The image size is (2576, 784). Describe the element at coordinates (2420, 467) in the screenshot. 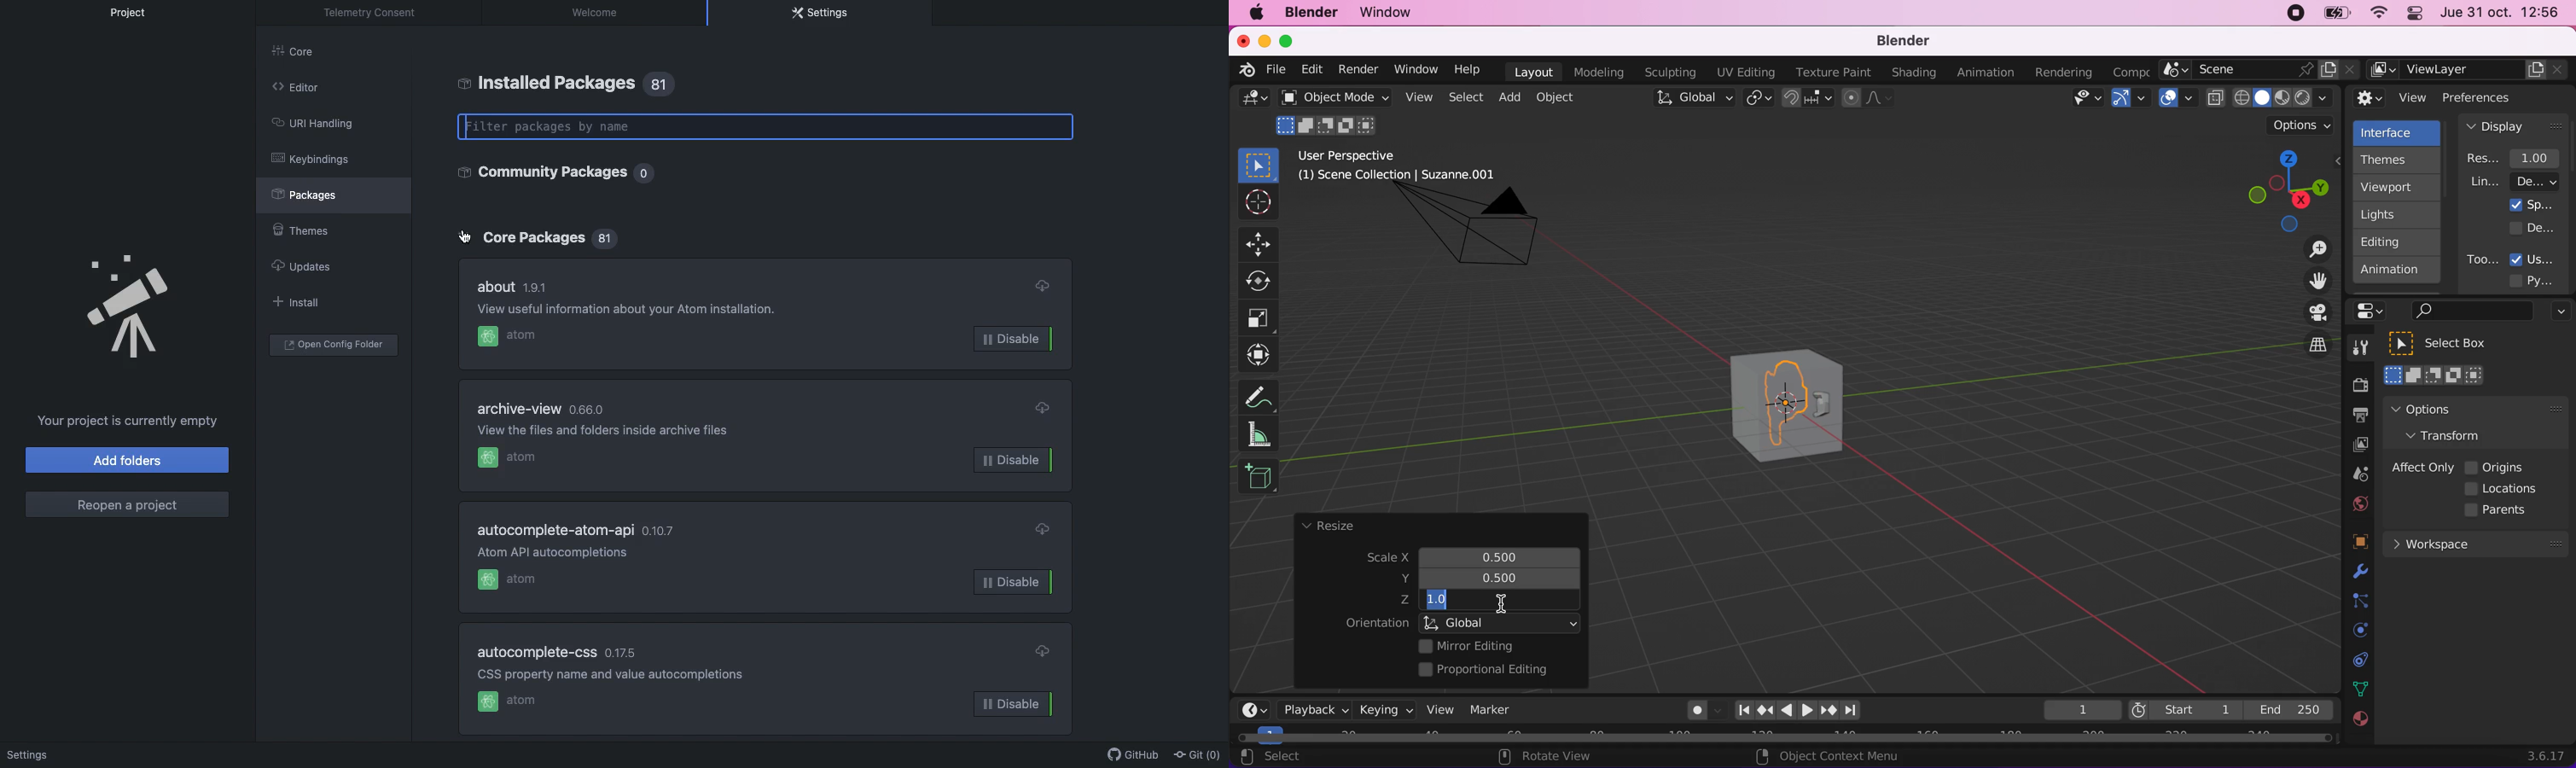

I see `affect only` at that location.